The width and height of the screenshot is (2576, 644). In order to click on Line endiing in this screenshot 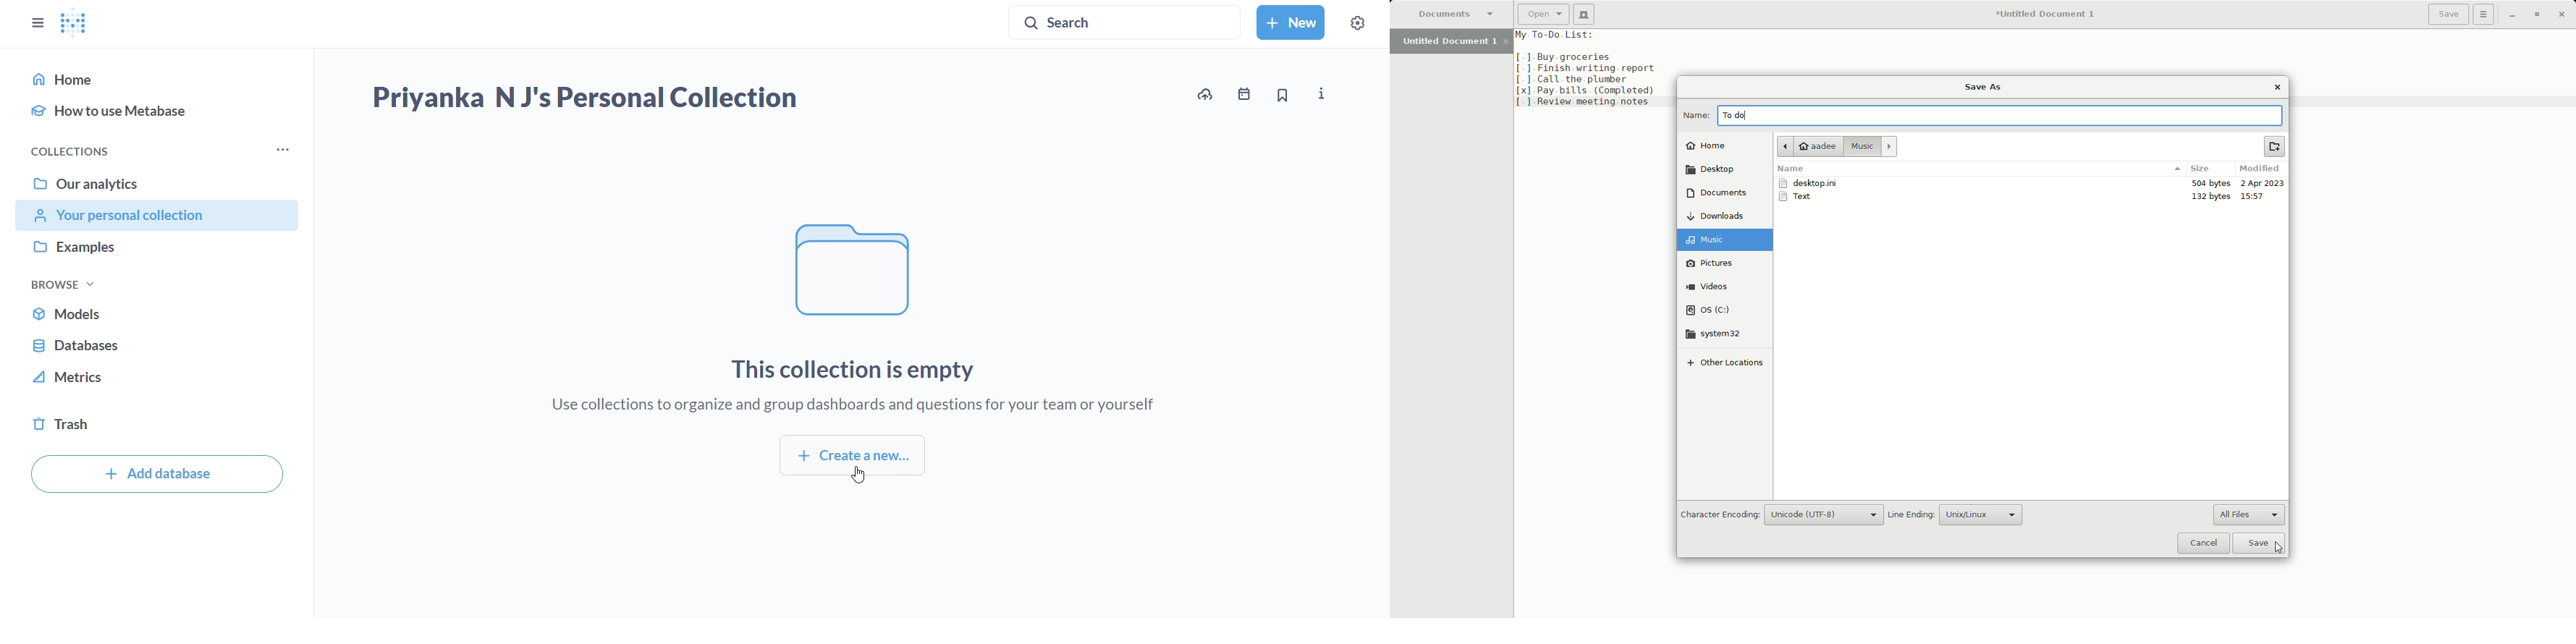, I will do `click(1911, 515)`.